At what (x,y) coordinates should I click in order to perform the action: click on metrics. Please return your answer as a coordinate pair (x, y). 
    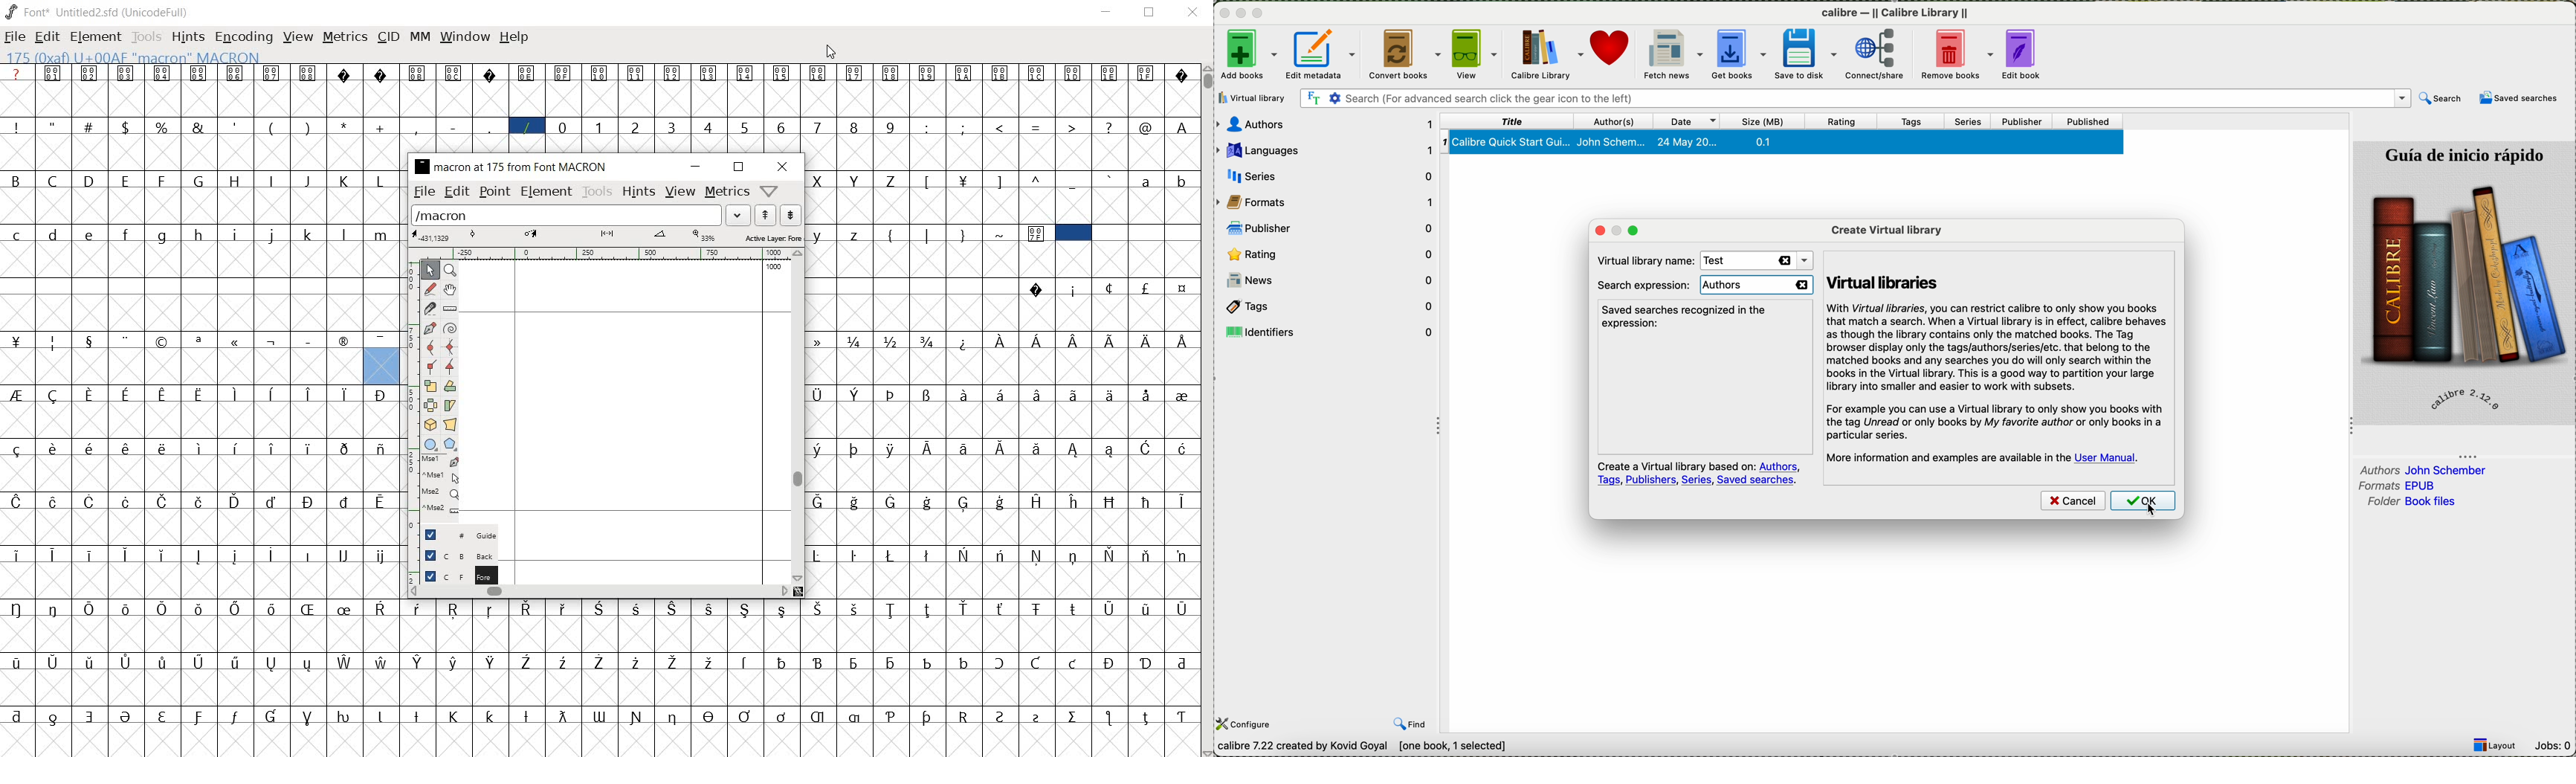
    Looking at the image, I should click on (726, 192).